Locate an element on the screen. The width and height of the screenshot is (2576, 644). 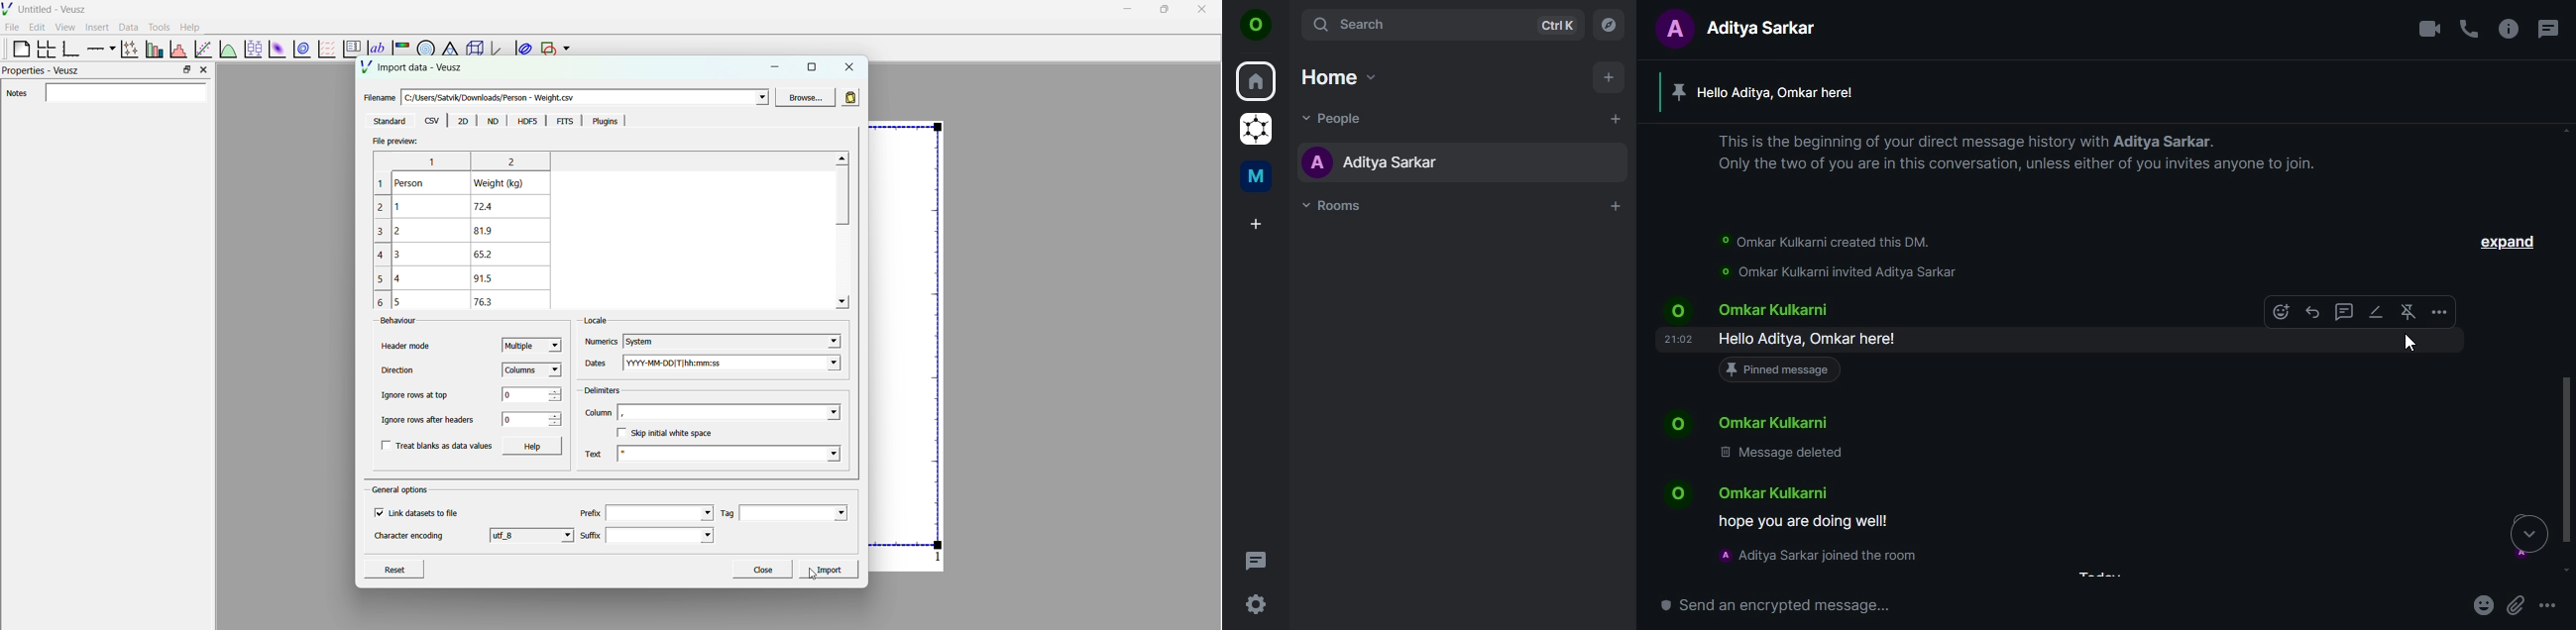
more options is located at coordinates (2547, 605).